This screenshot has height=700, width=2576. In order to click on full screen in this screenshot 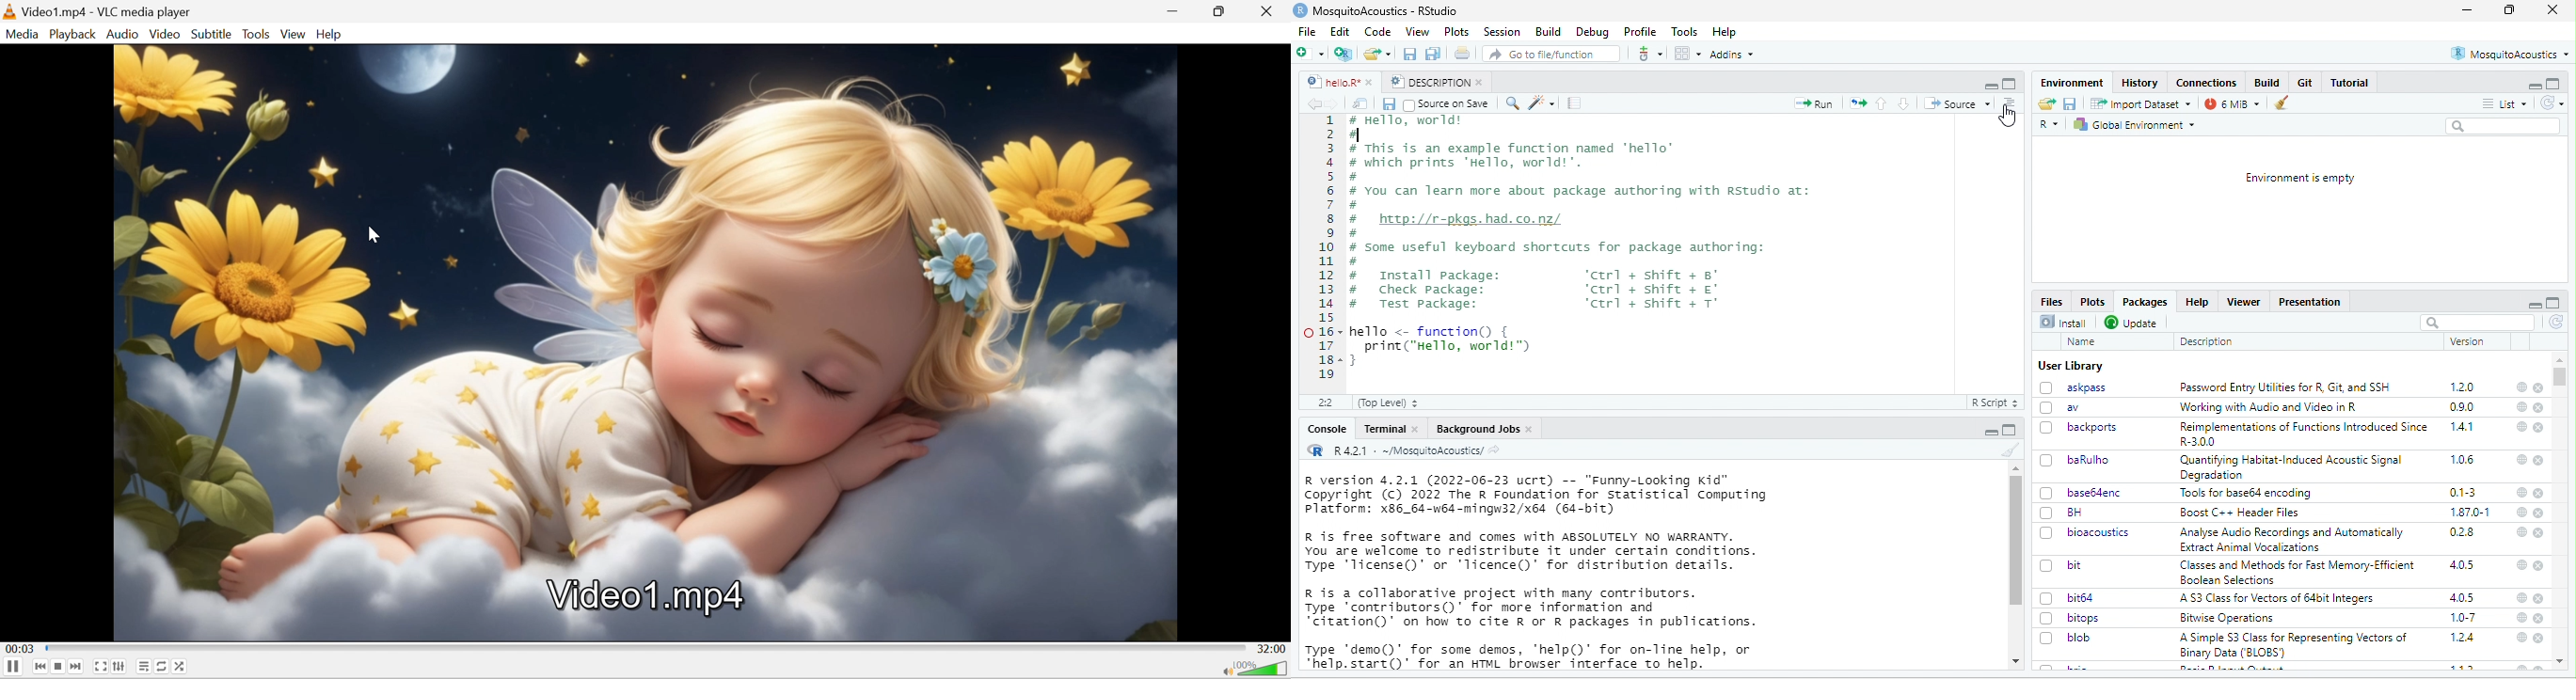, I will do `click(2011, 430)`.